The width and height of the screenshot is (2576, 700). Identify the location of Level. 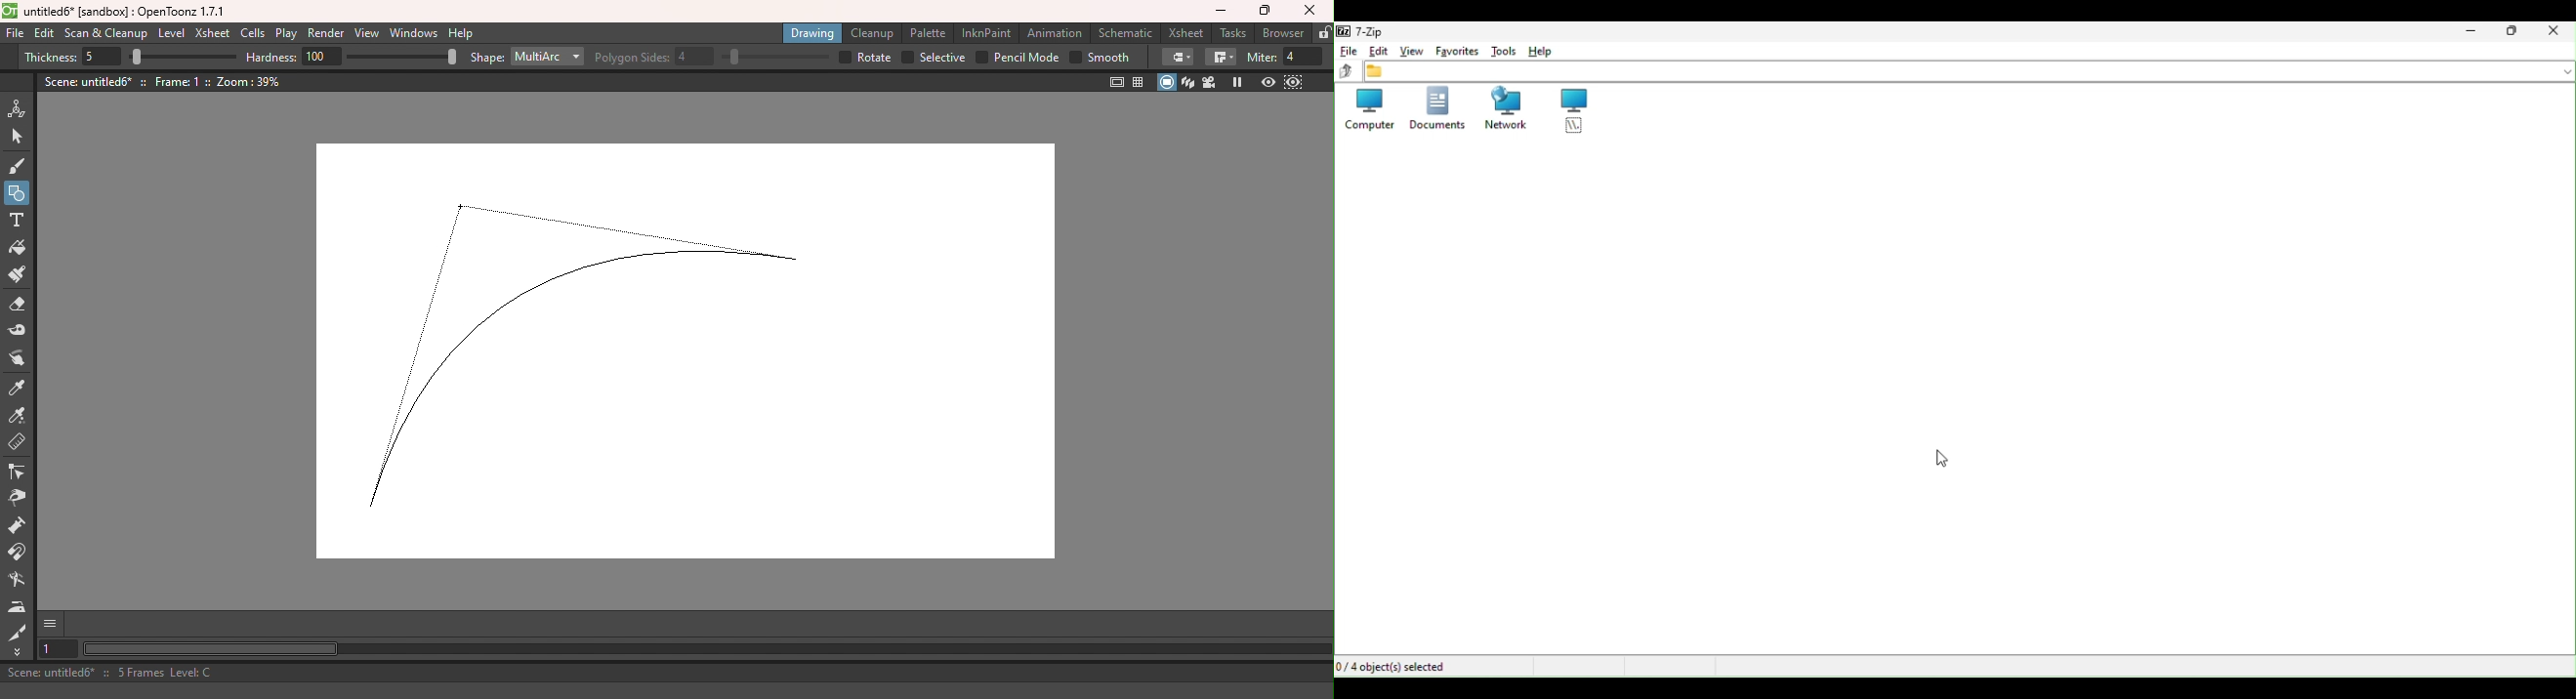
(171, 33).